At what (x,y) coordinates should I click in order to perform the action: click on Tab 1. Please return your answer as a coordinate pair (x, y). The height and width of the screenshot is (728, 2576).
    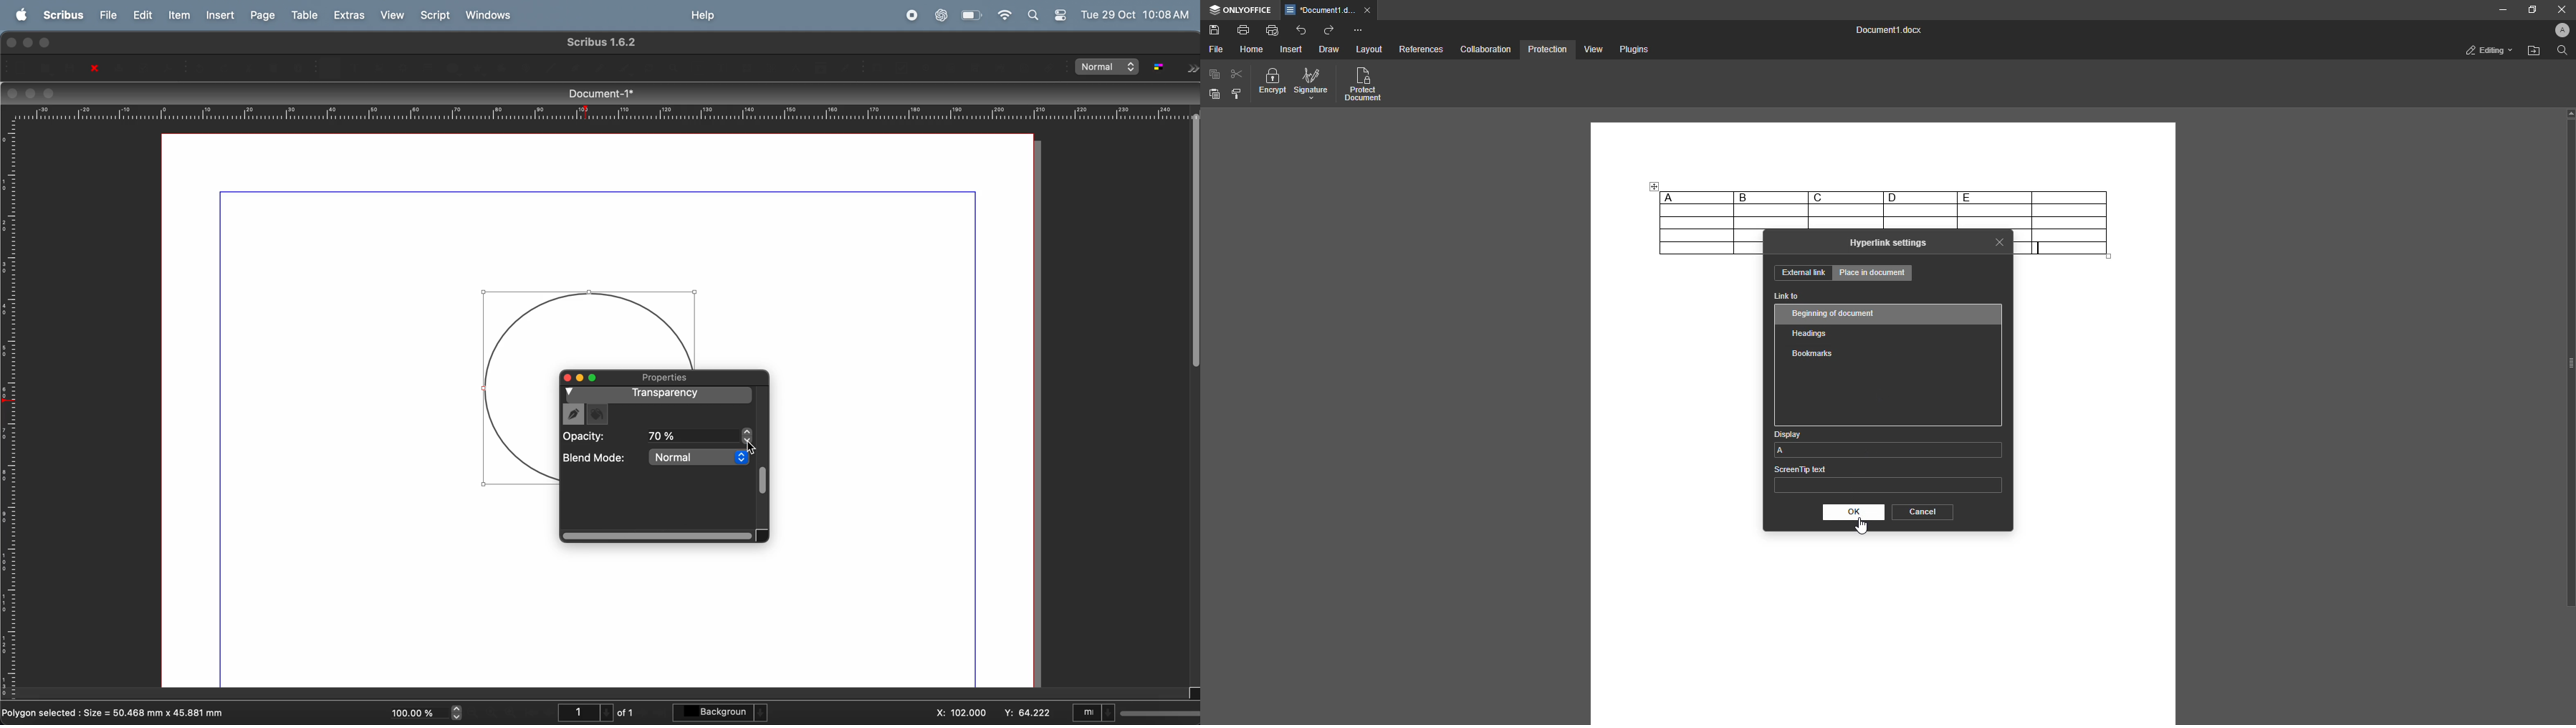
    Looking at the image, I should click on (1330, 11).